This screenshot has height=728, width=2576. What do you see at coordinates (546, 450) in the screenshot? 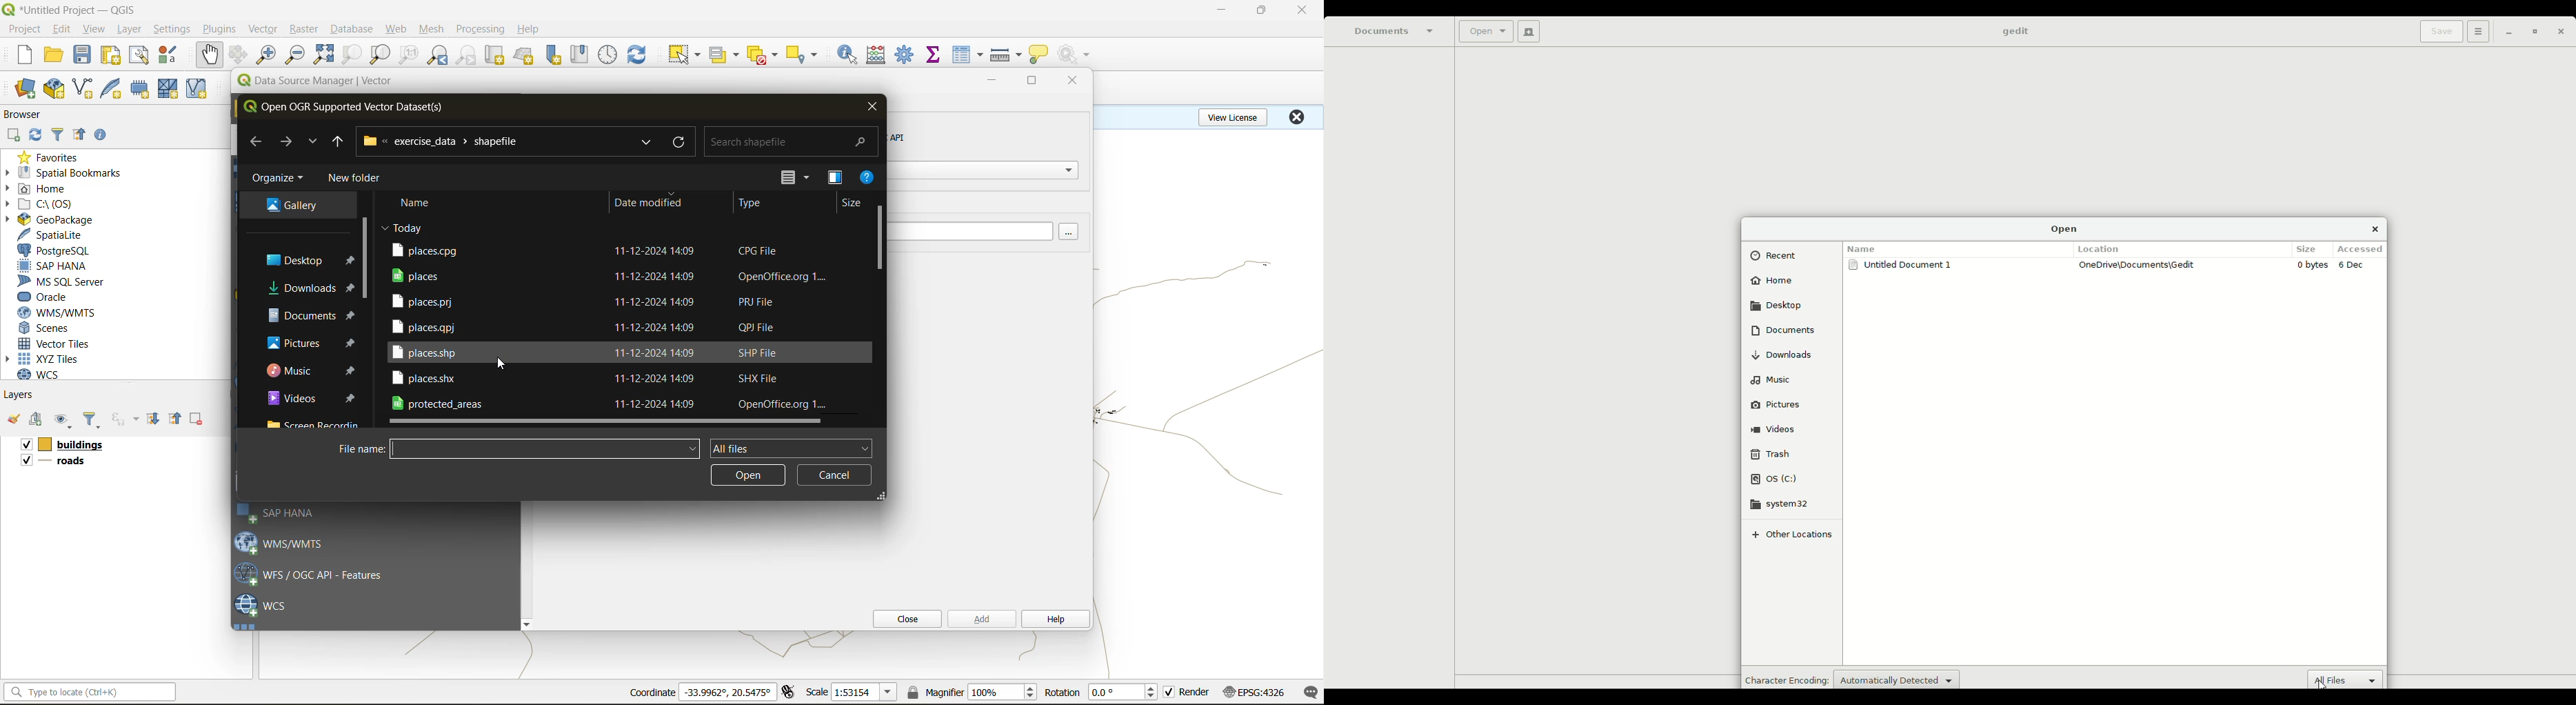
I see `file name` at bounding box center [546, 450].